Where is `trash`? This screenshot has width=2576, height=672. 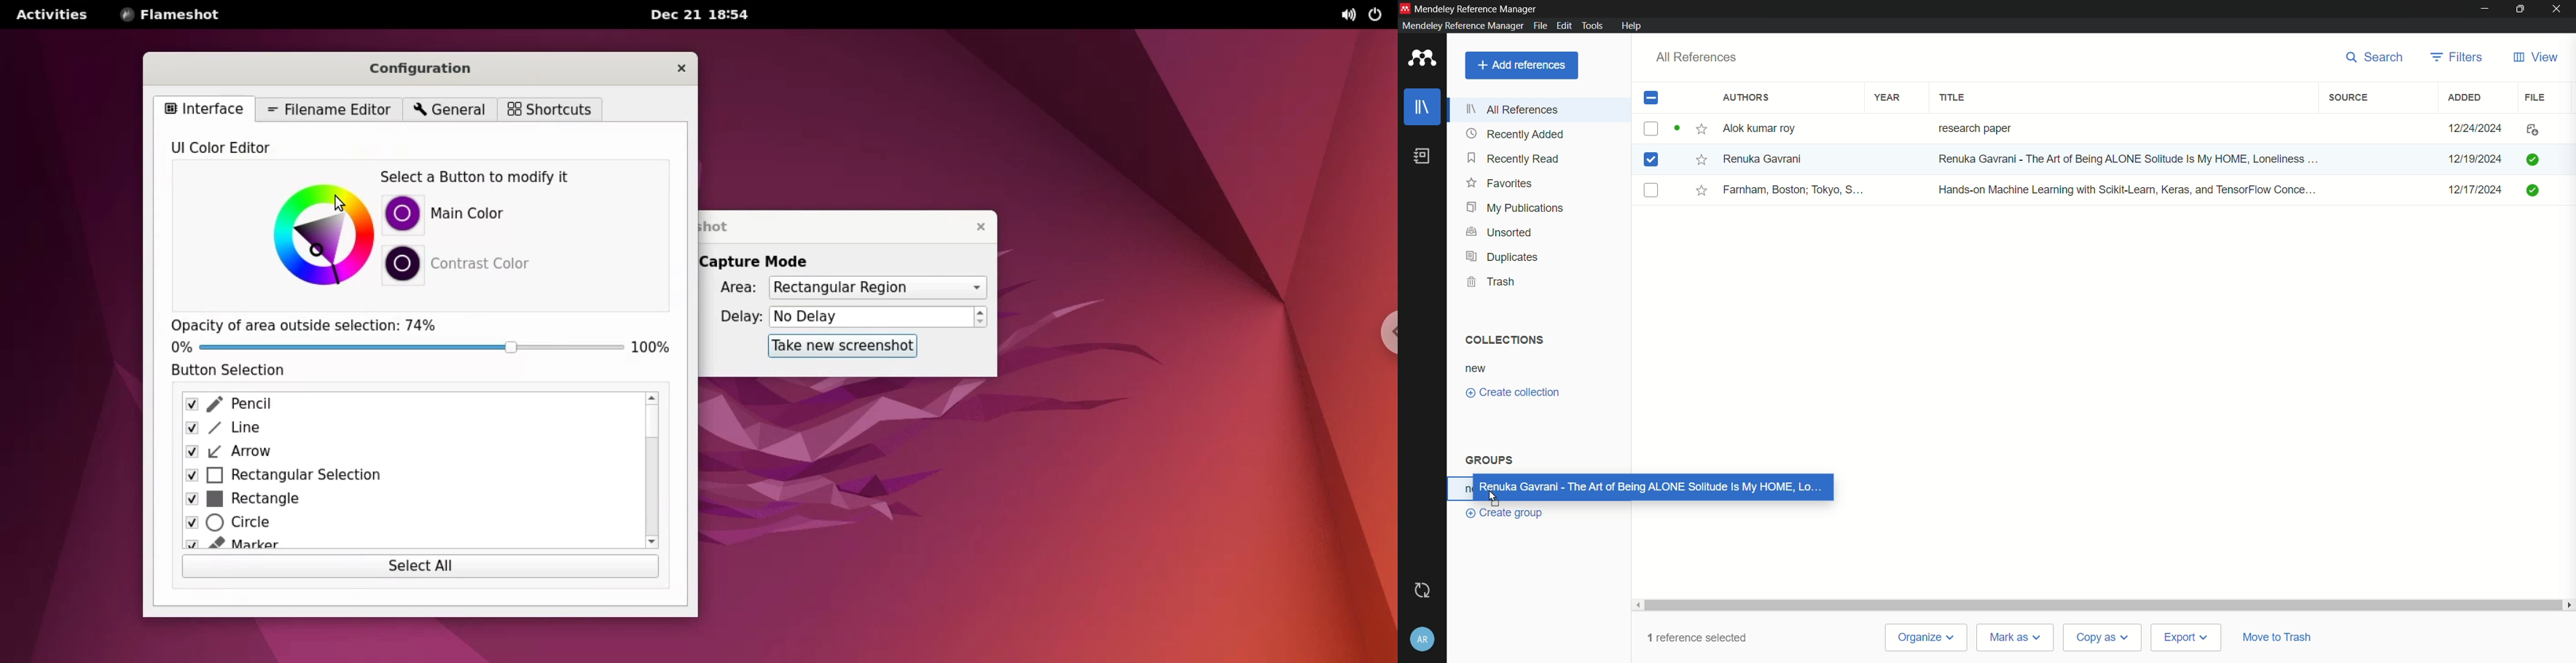
trash is located at coordinates (1494, 282).